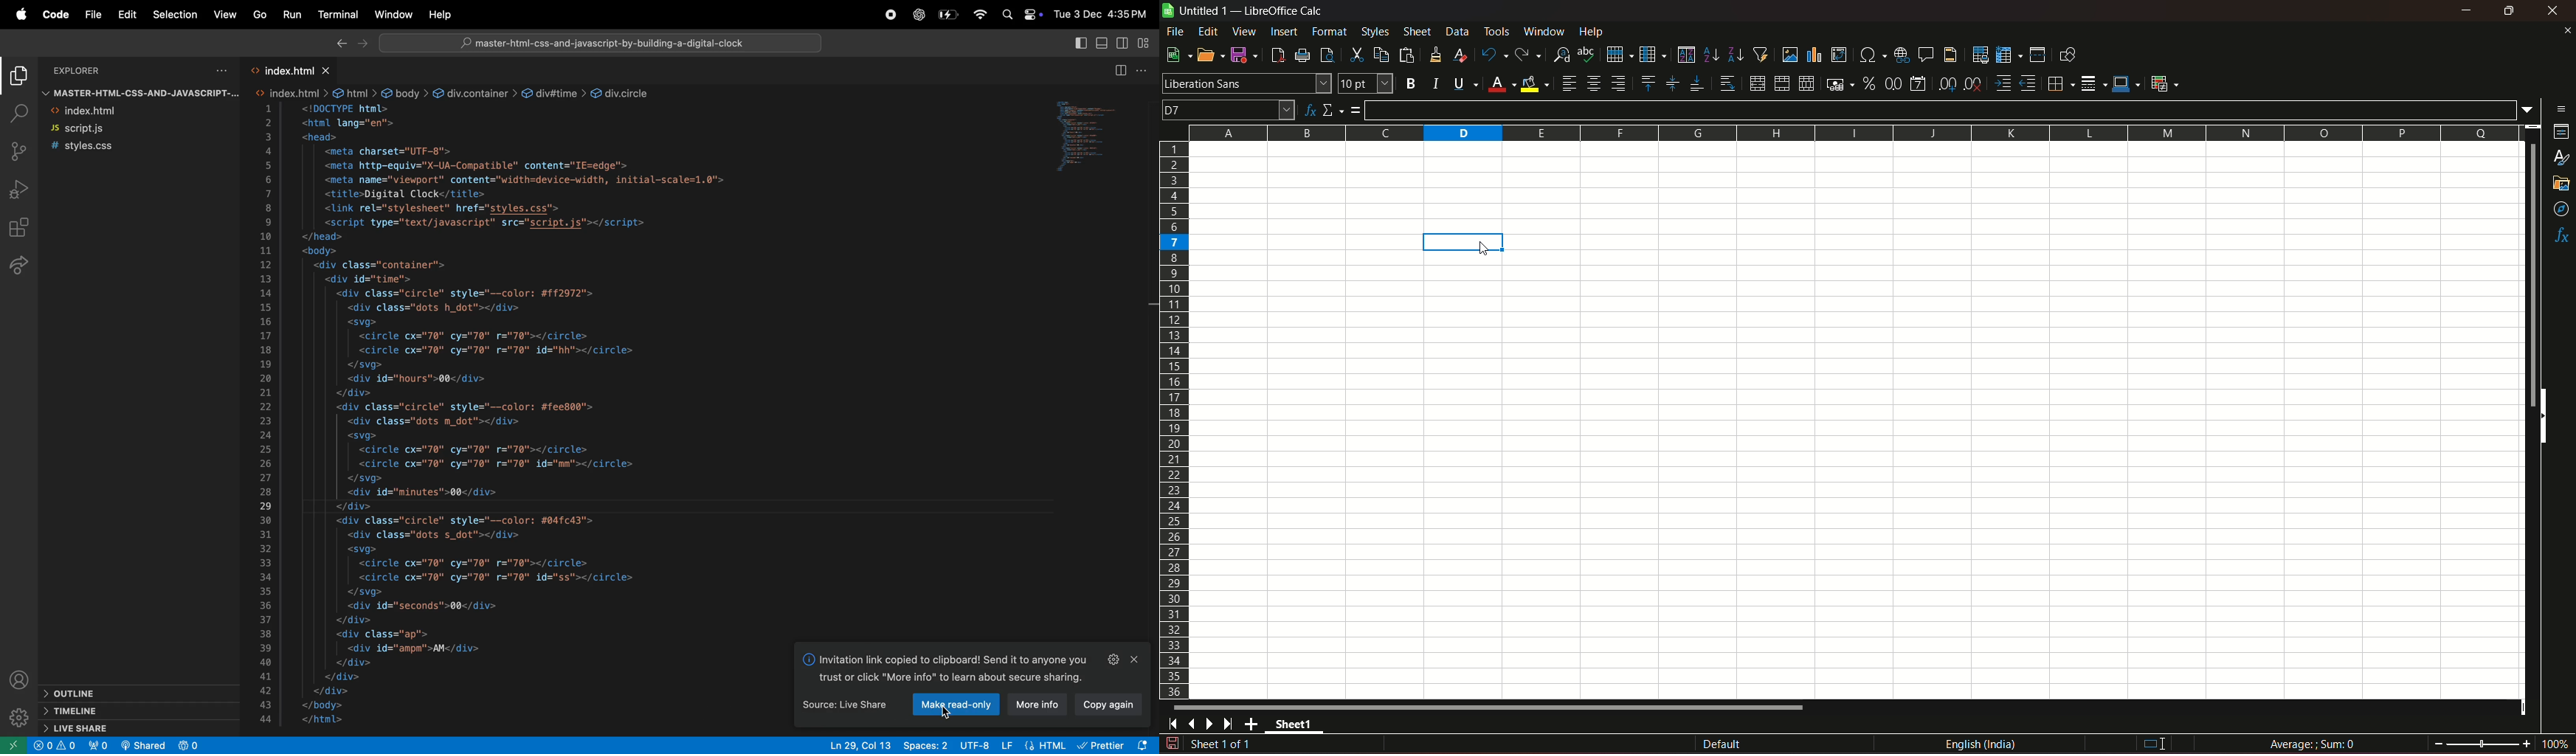 The height and width of the screenshot is (756, 2576). I want to click on chatgpt, so click(916, 15).